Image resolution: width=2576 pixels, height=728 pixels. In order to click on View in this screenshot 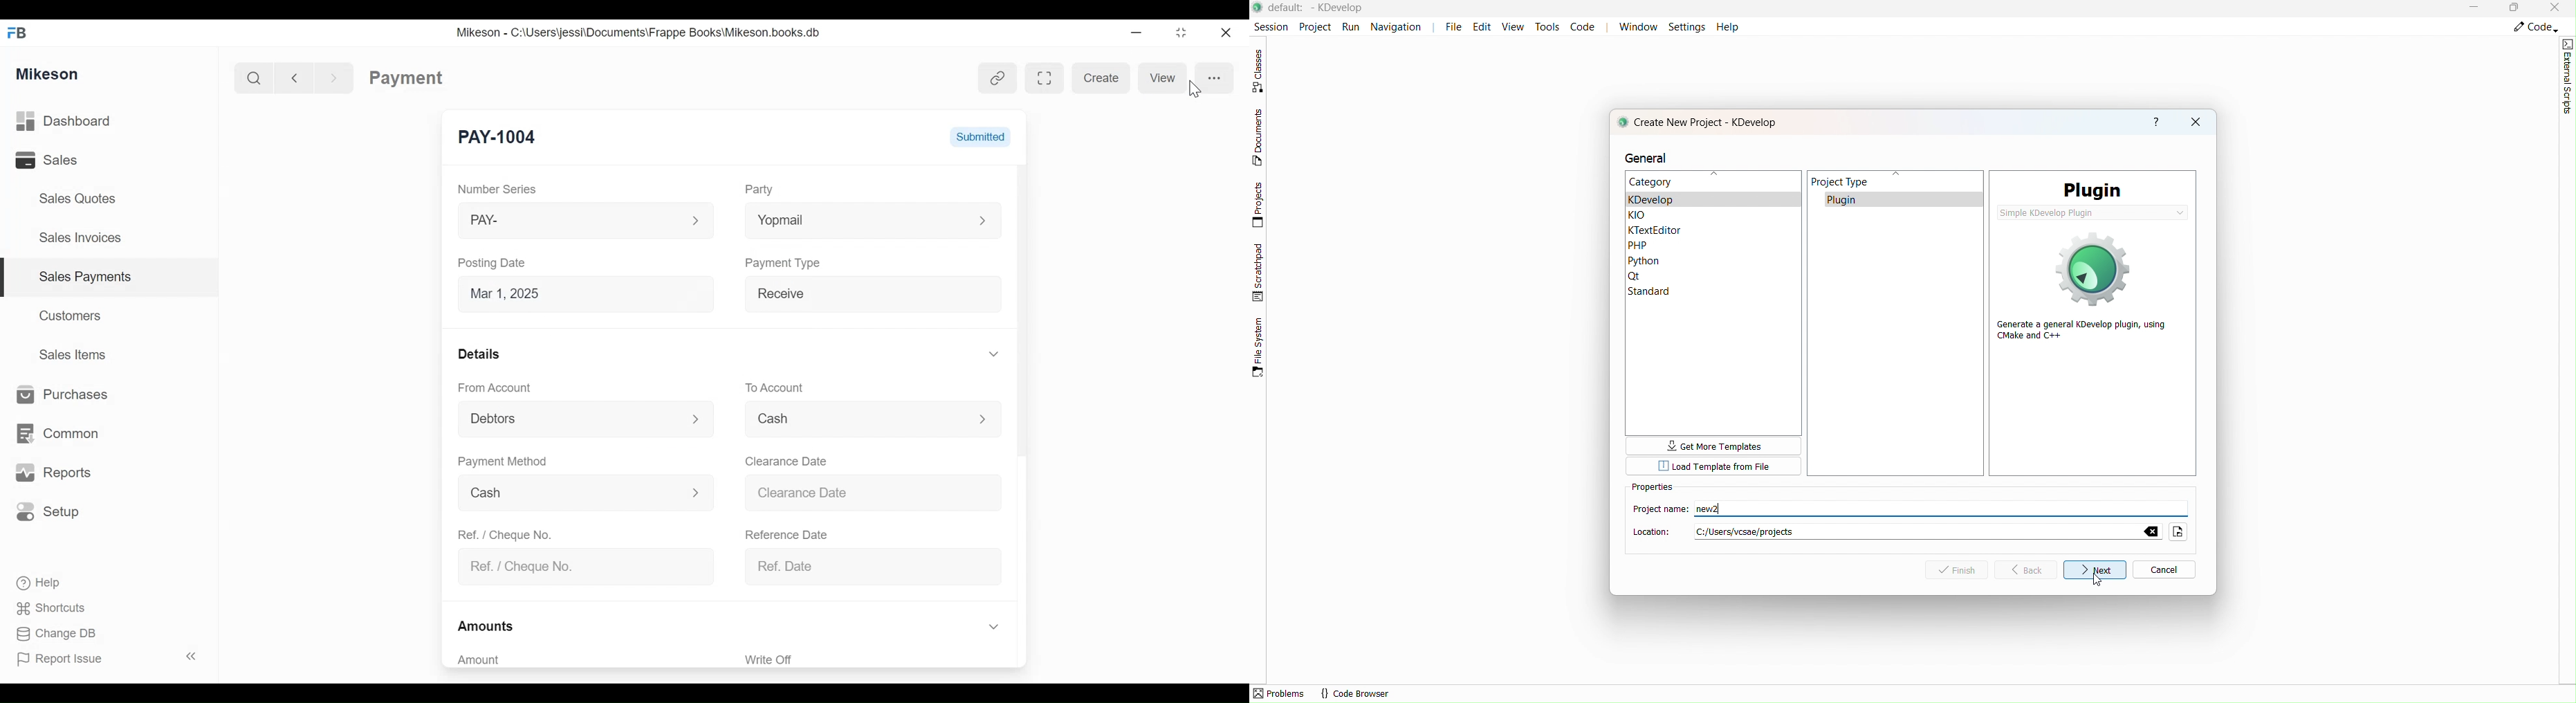, I will do `click(1162, 78)`.